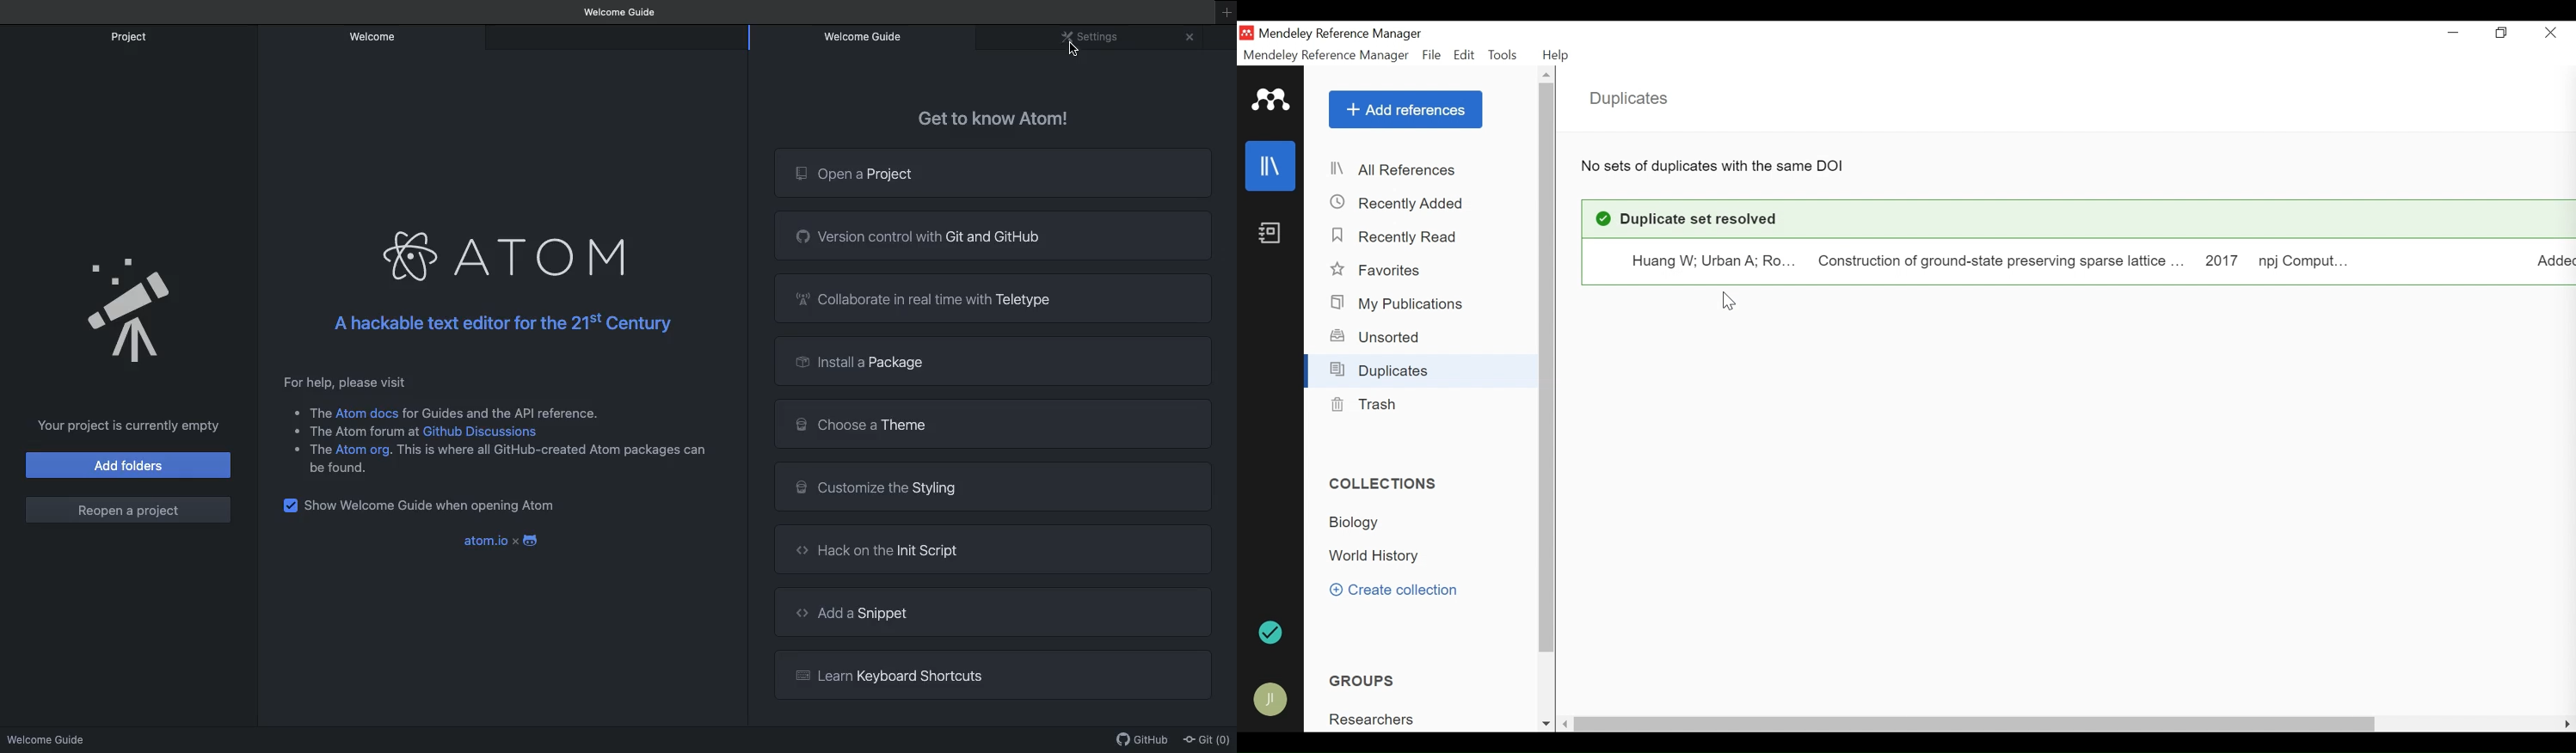  Describe the element at coordinates (2552, 33) in the screenshot. I see `Close` at that location.